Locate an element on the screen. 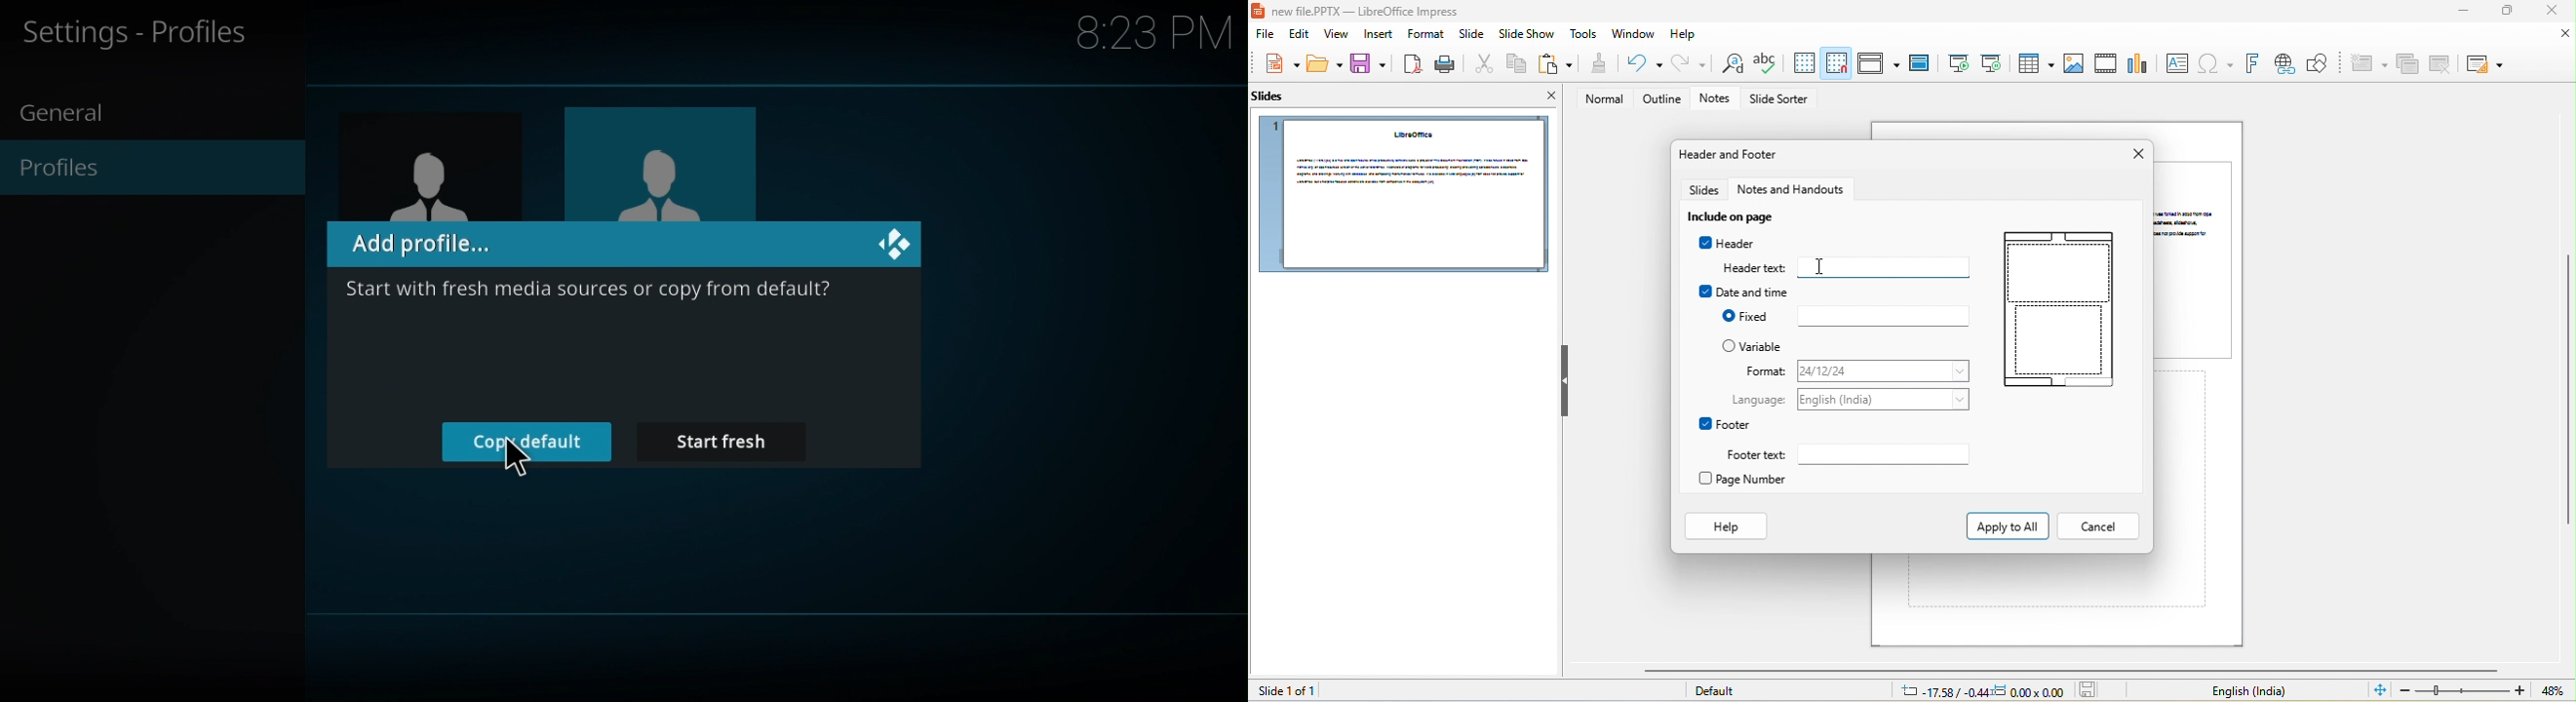 This screenshot has width=2576, height=728. insert header text is located at coordinates (1886, 265).